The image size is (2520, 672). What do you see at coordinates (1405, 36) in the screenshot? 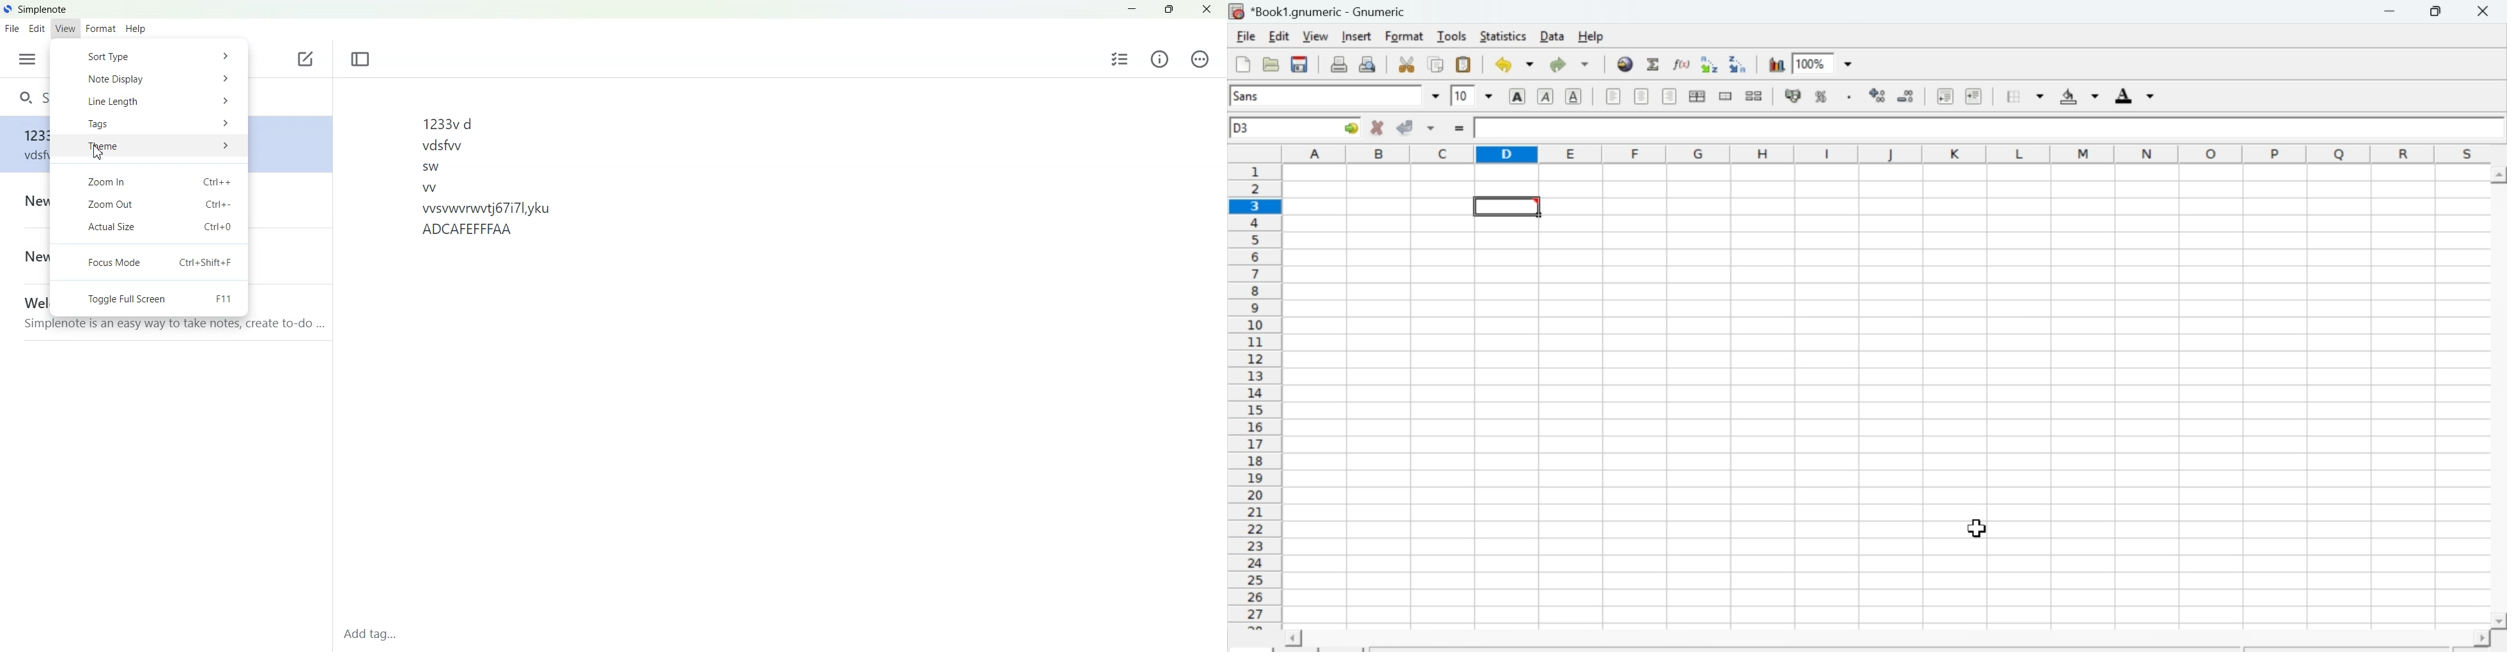
I see `Format` at bounding box center [1405, 36].